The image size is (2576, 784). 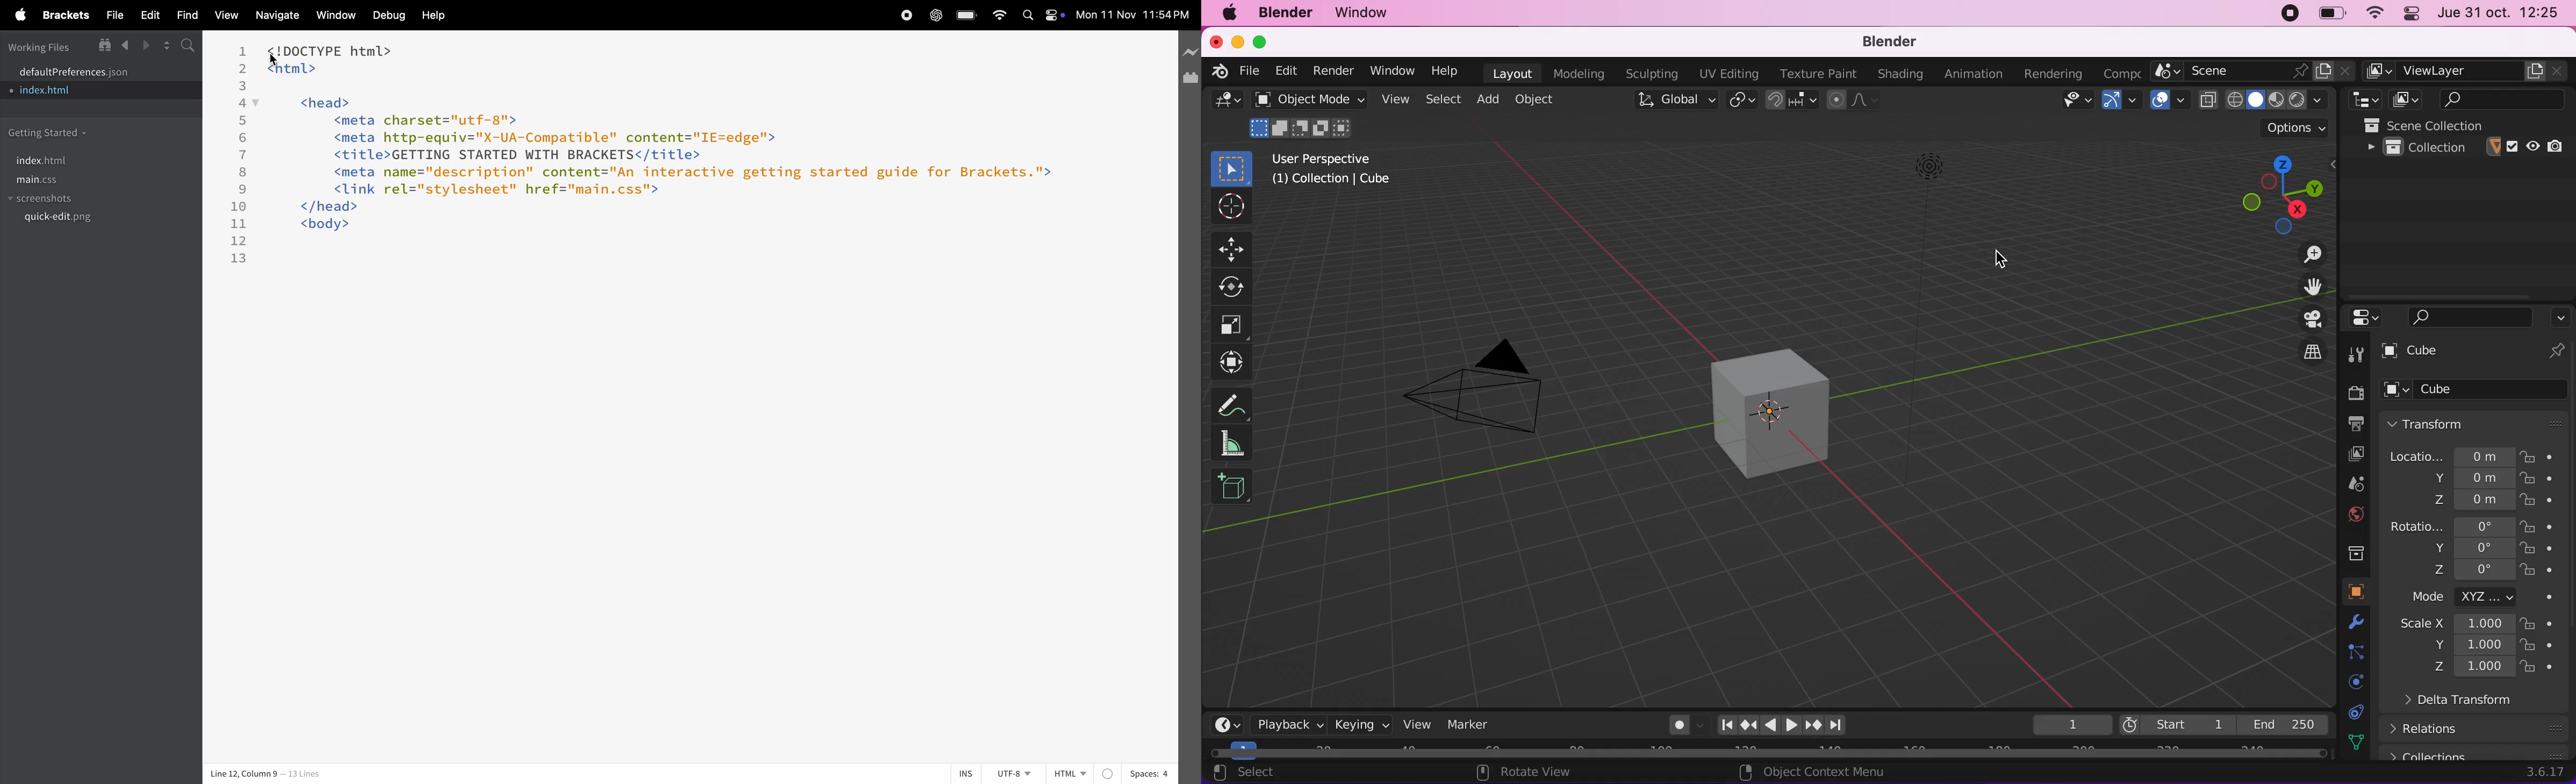 What do you see at coordinates (1576, 73) in the screenshot?
I see `modeling` at bounding box center [1576, 73].